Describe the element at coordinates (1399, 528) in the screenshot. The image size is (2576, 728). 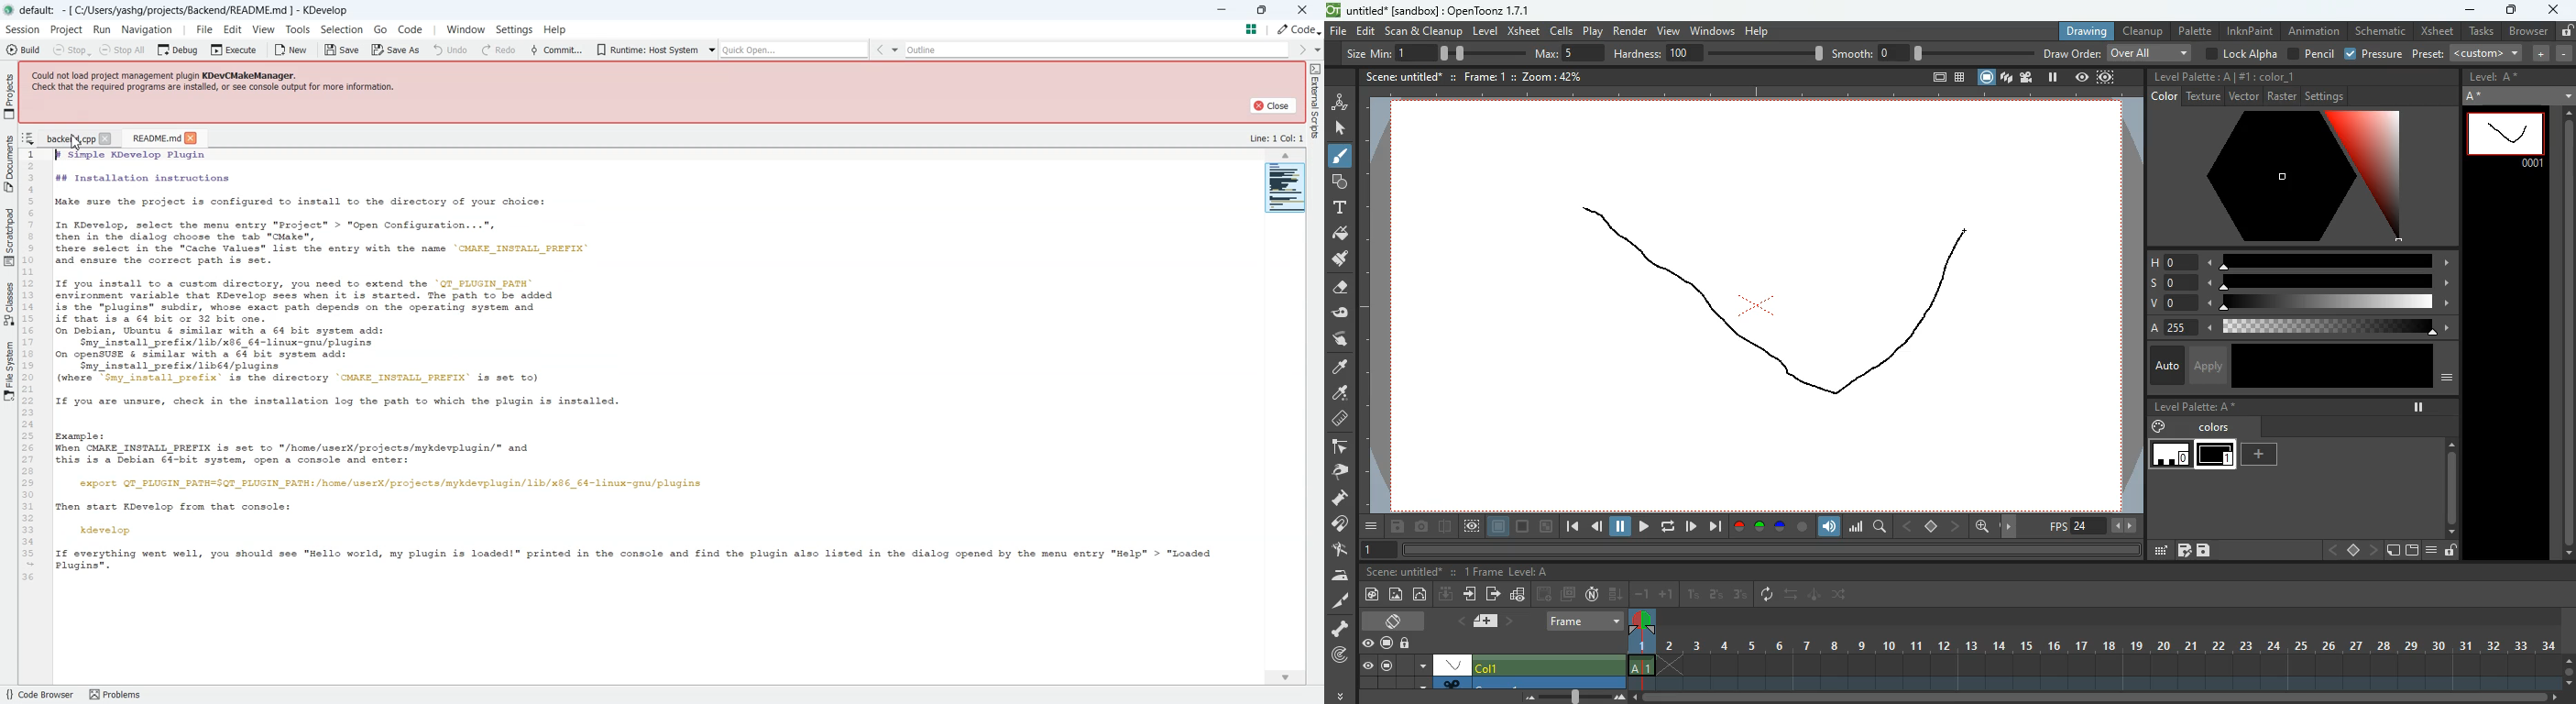
I see `save` at that location.